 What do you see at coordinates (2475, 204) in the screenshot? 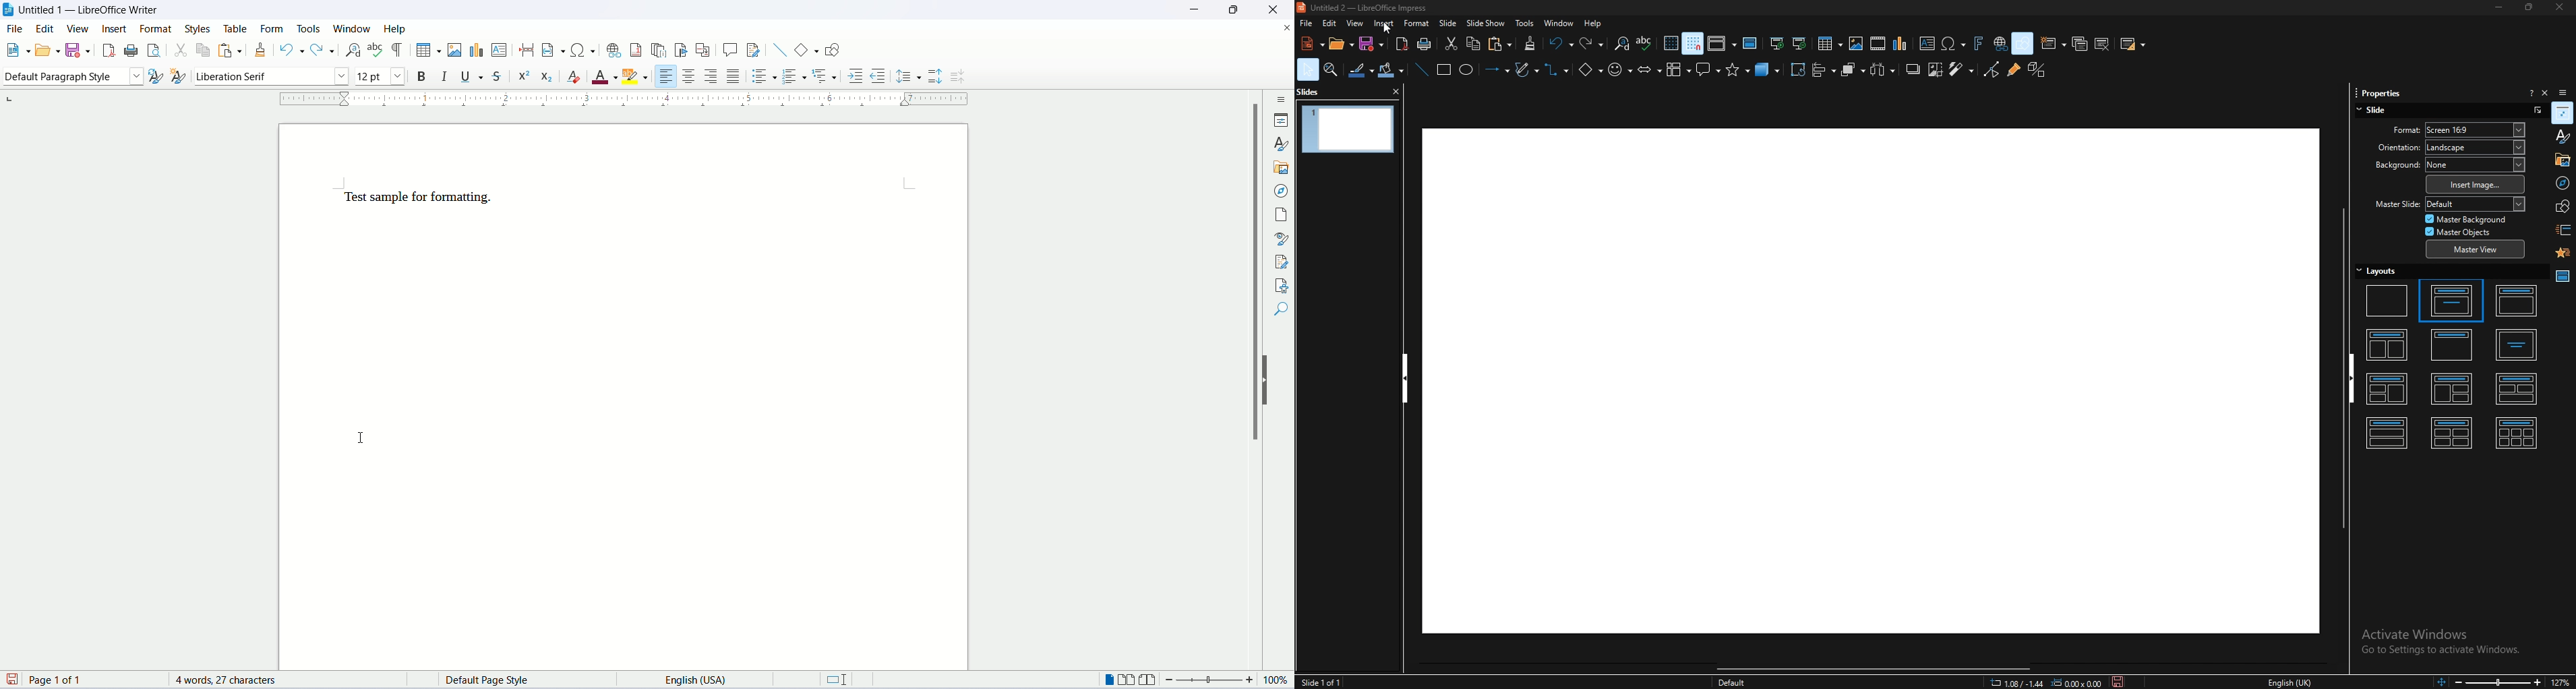
I see `master slide default` at bounding box center [2475, 204].